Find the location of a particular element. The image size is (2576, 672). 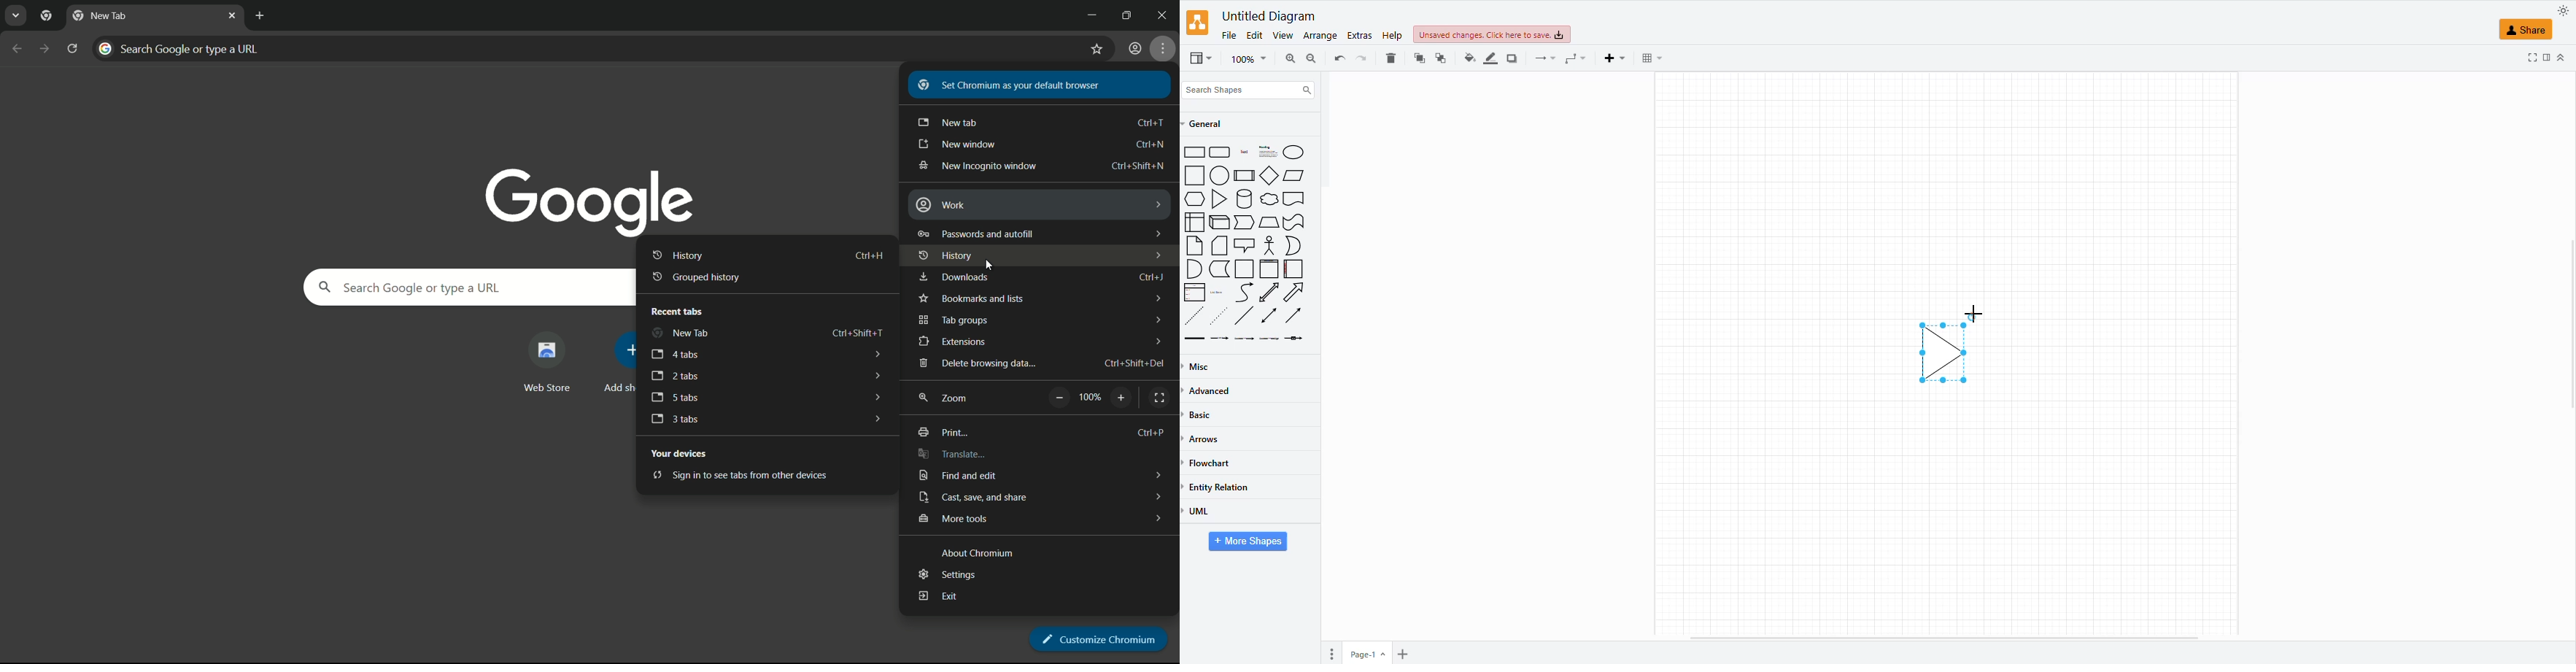

shortcut key is located at coordinates (1149, 144).